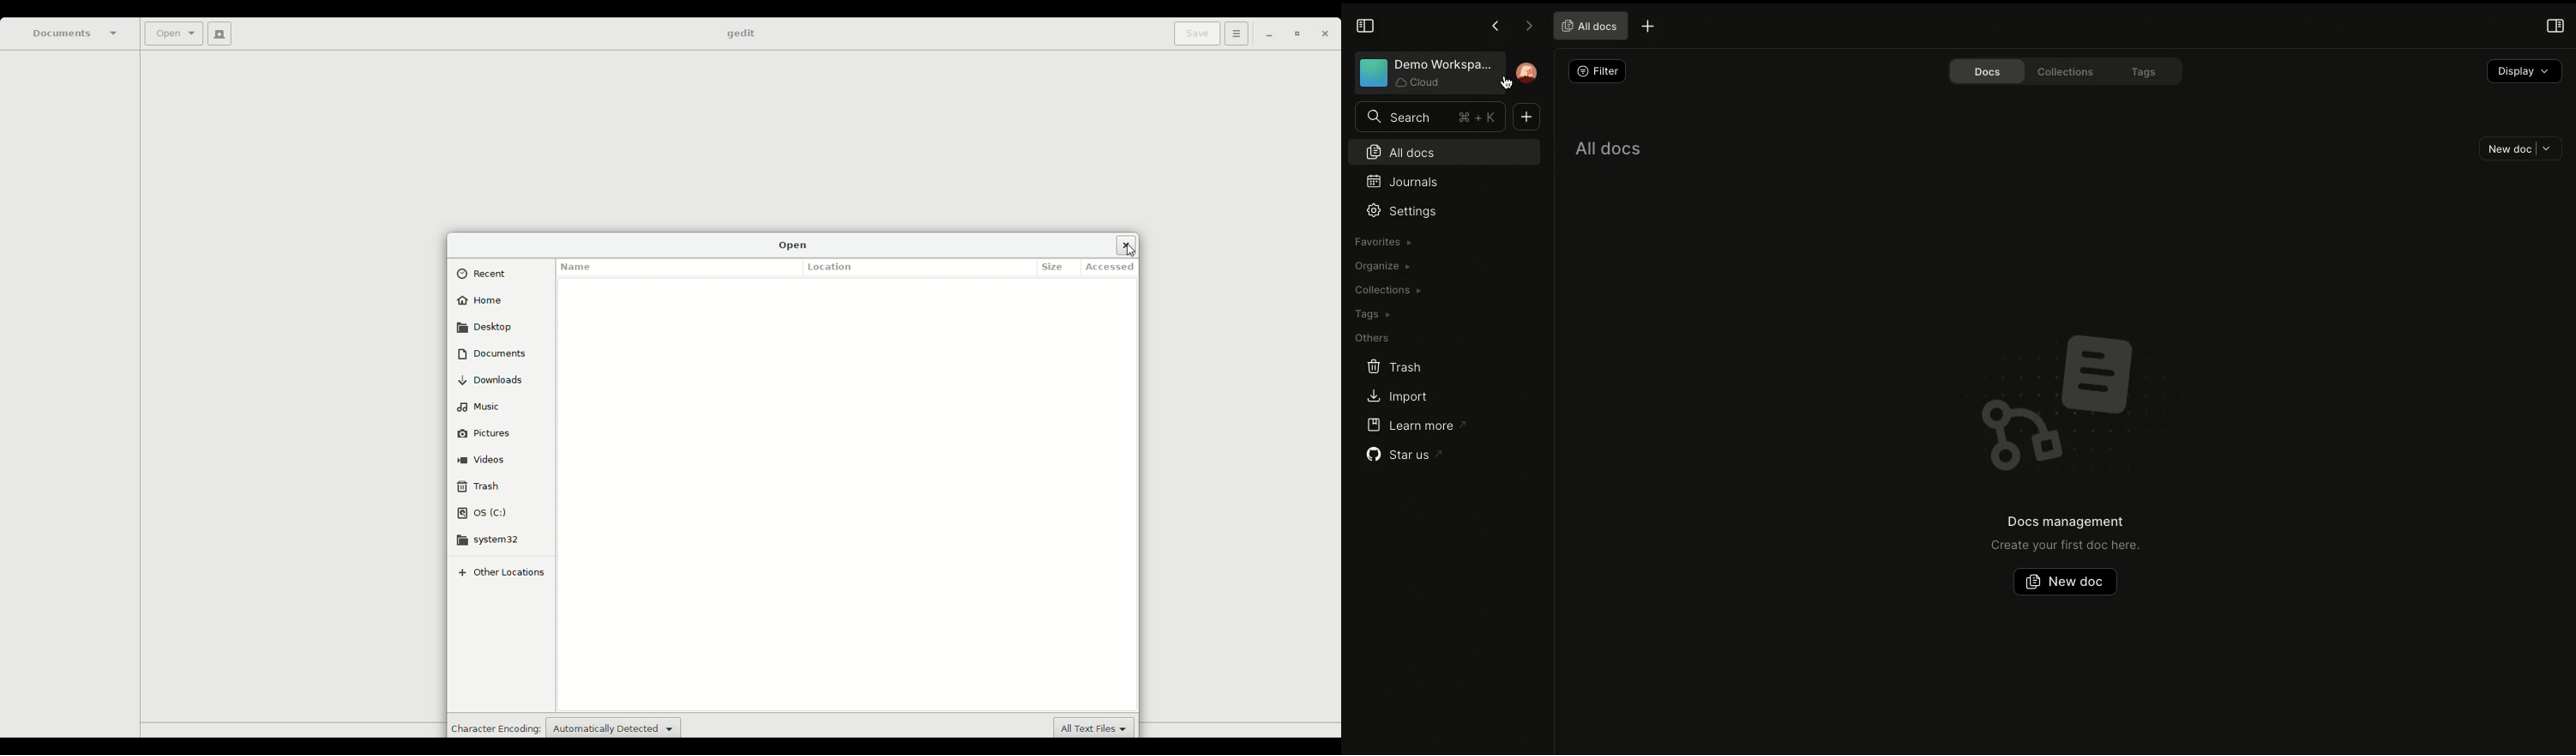  Describe the element at coordinates (1417, 425) in the screenshot. I see `Learn more` at that location.